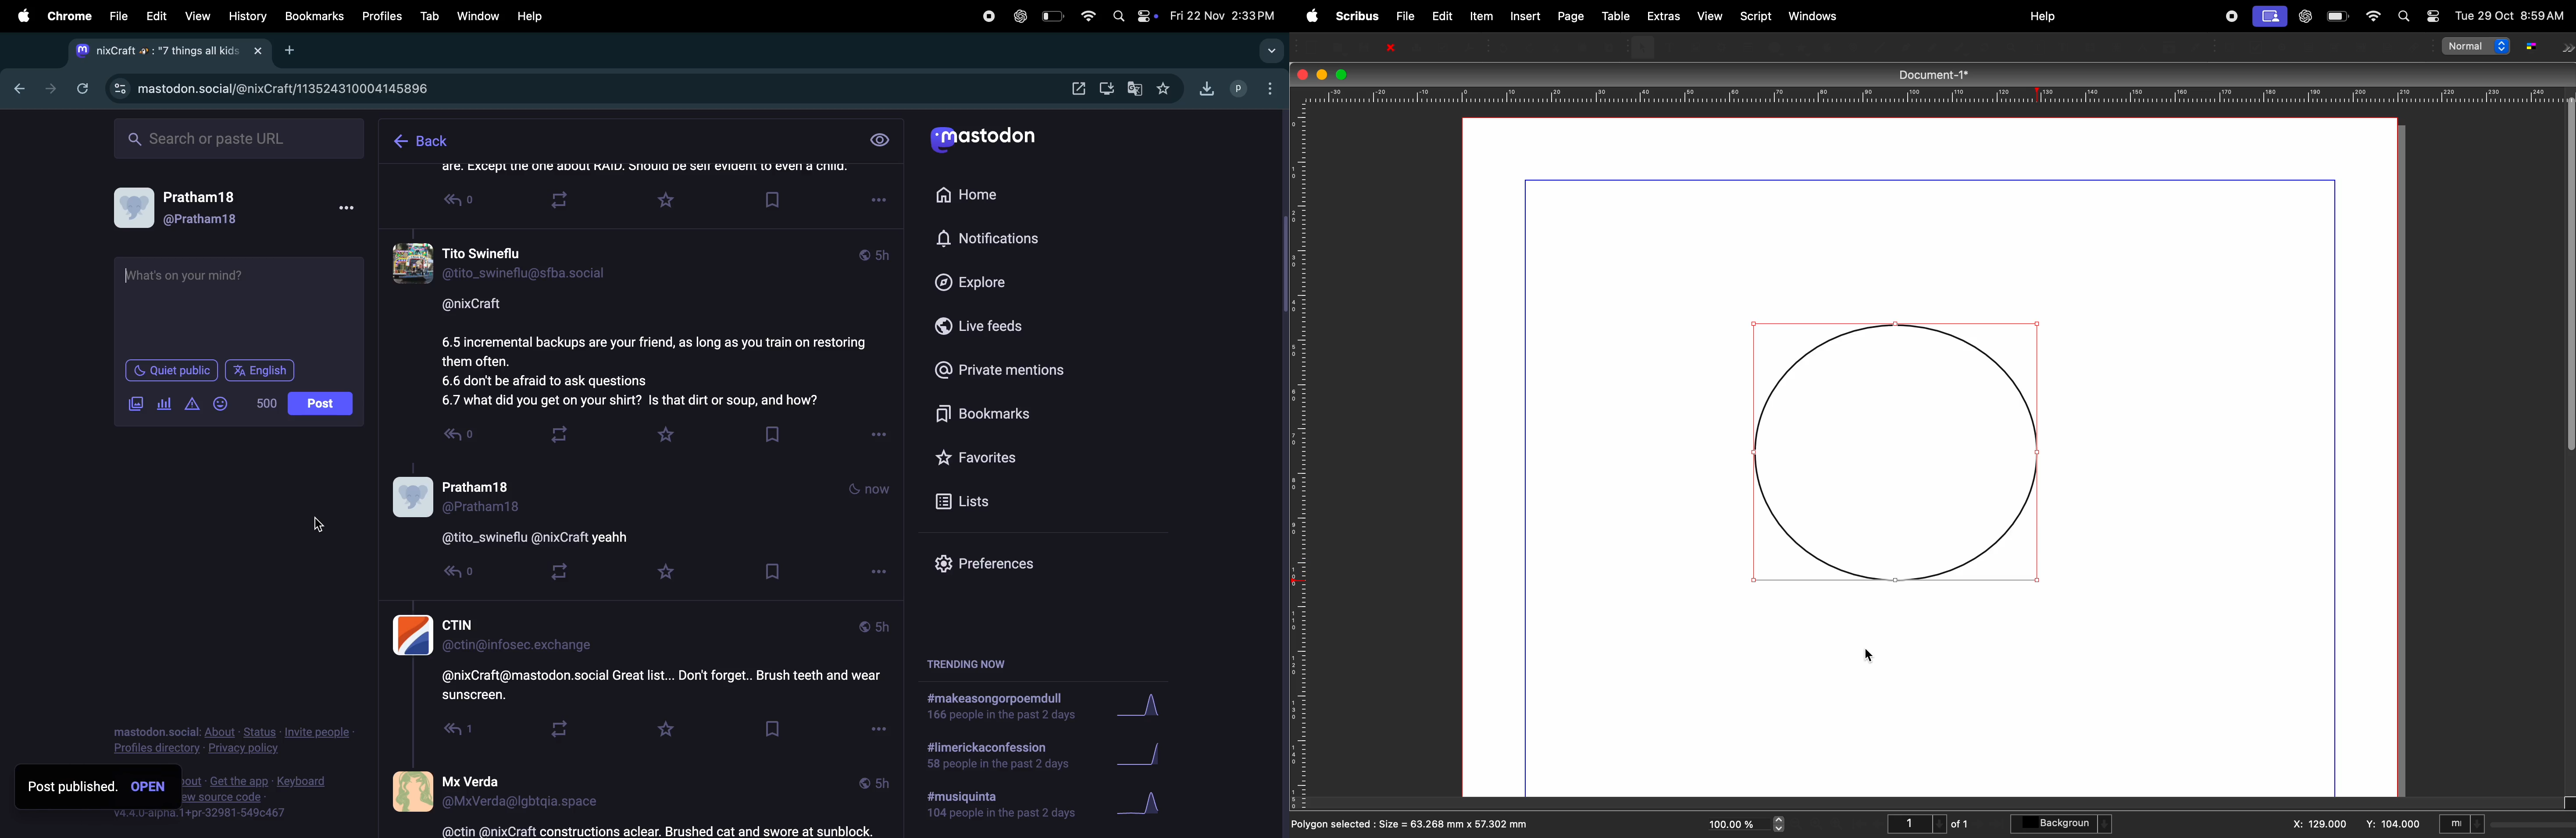 The width and height of the screenshot is (2576, 840). What do you see at coordinates (2413, 47) in the screenshot?
I see `Link annotation` at bounding box center [2413, 47].